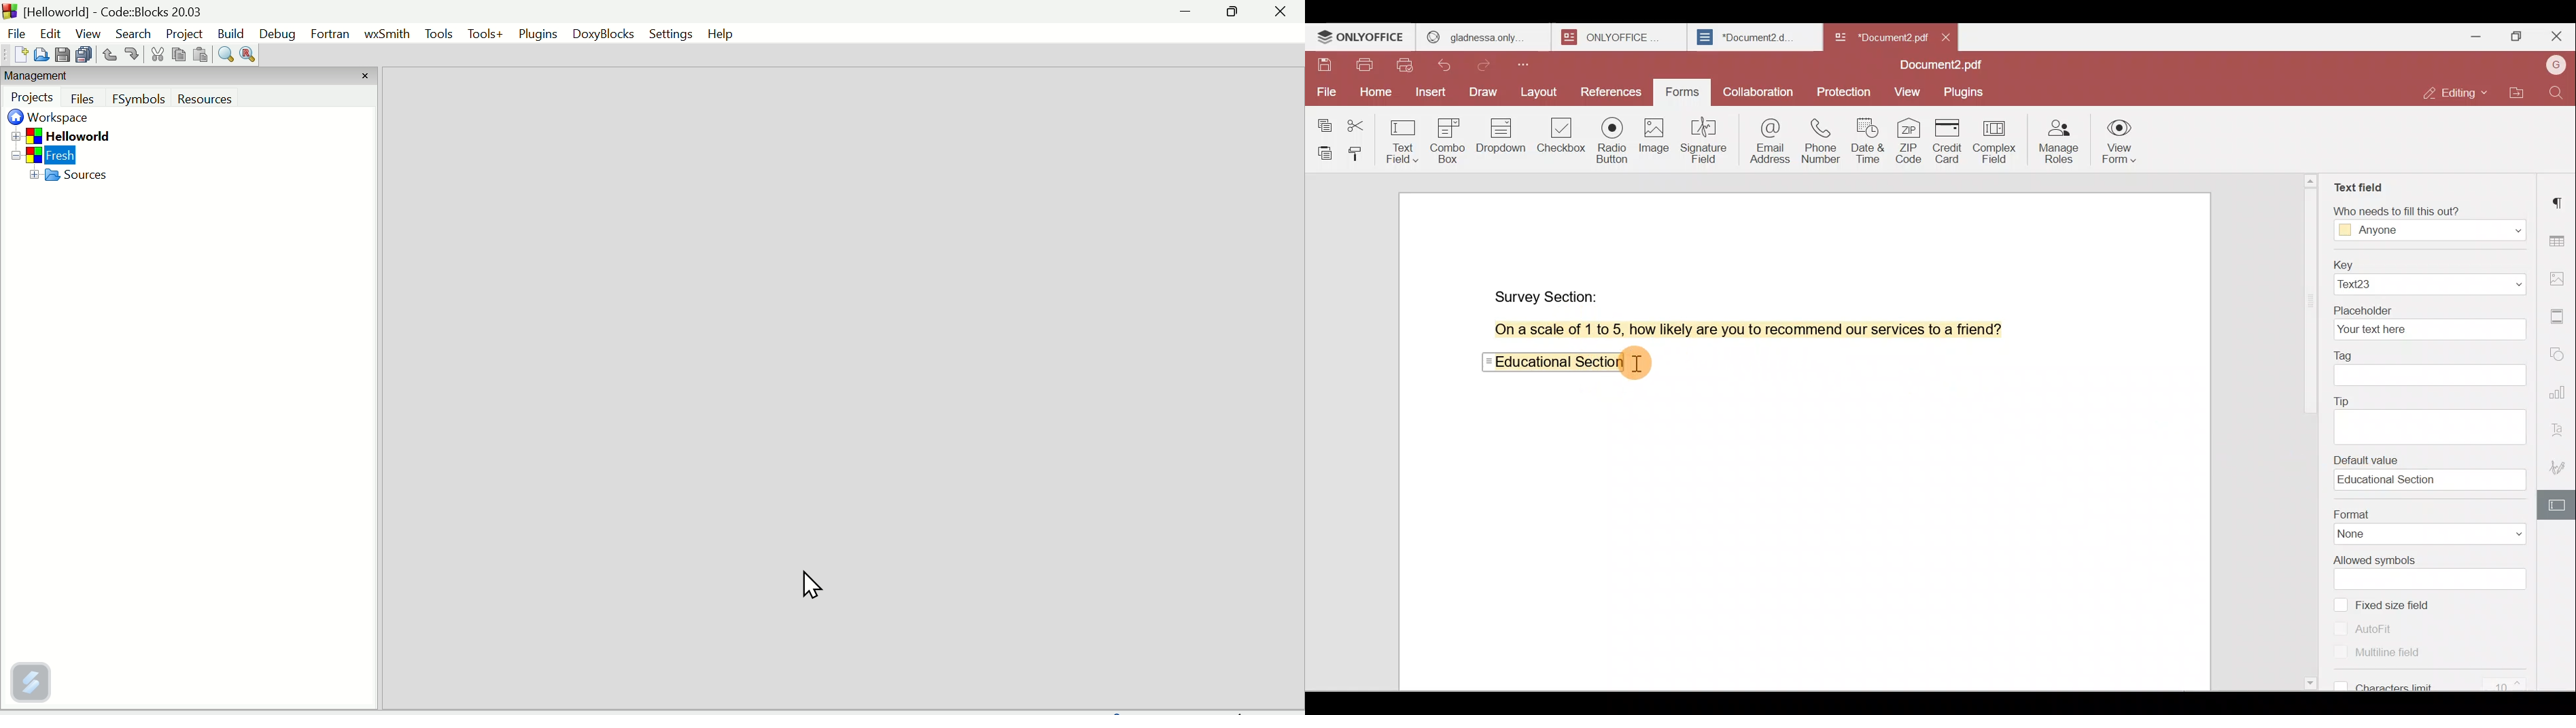 The height and width of the screenshot is (728, 2576). What do you see at coordinates (1453, 138) in the screenshot?
I see `Combo box` at bounding box center [1453, 138].